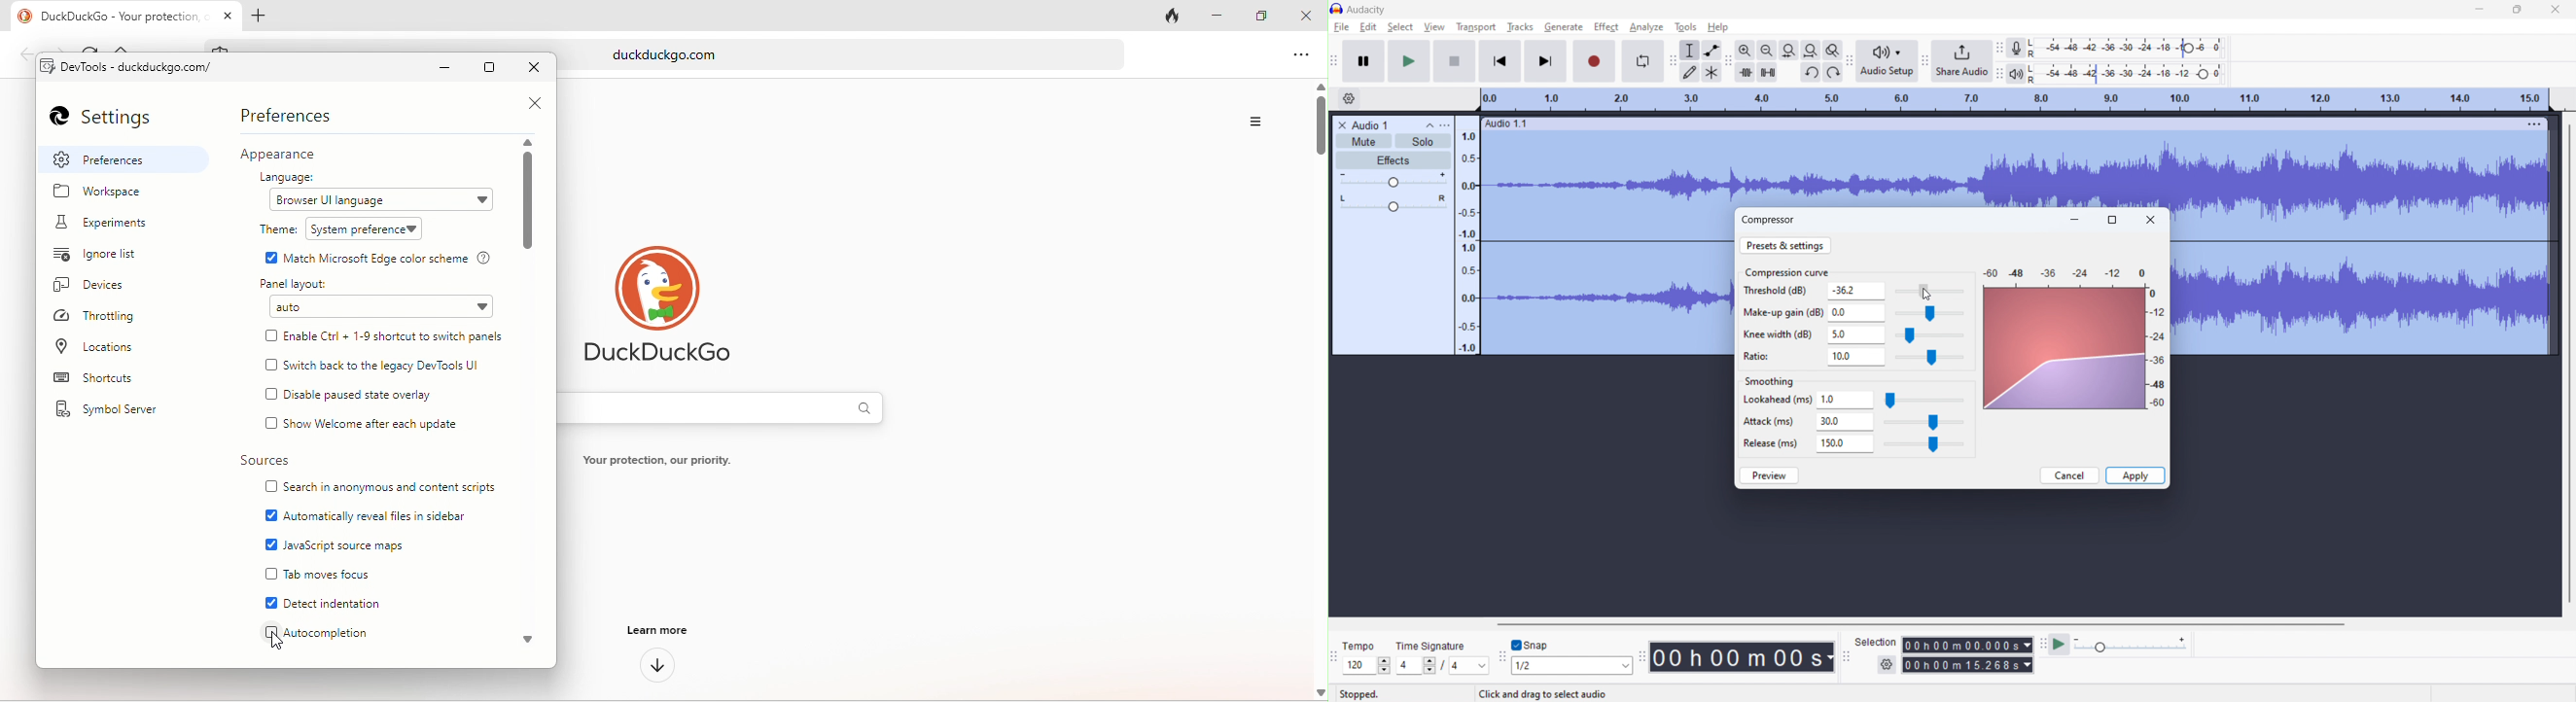  Describe the element at coordinates (1846, 400) in the screenshot. I see `1.0` at that location.